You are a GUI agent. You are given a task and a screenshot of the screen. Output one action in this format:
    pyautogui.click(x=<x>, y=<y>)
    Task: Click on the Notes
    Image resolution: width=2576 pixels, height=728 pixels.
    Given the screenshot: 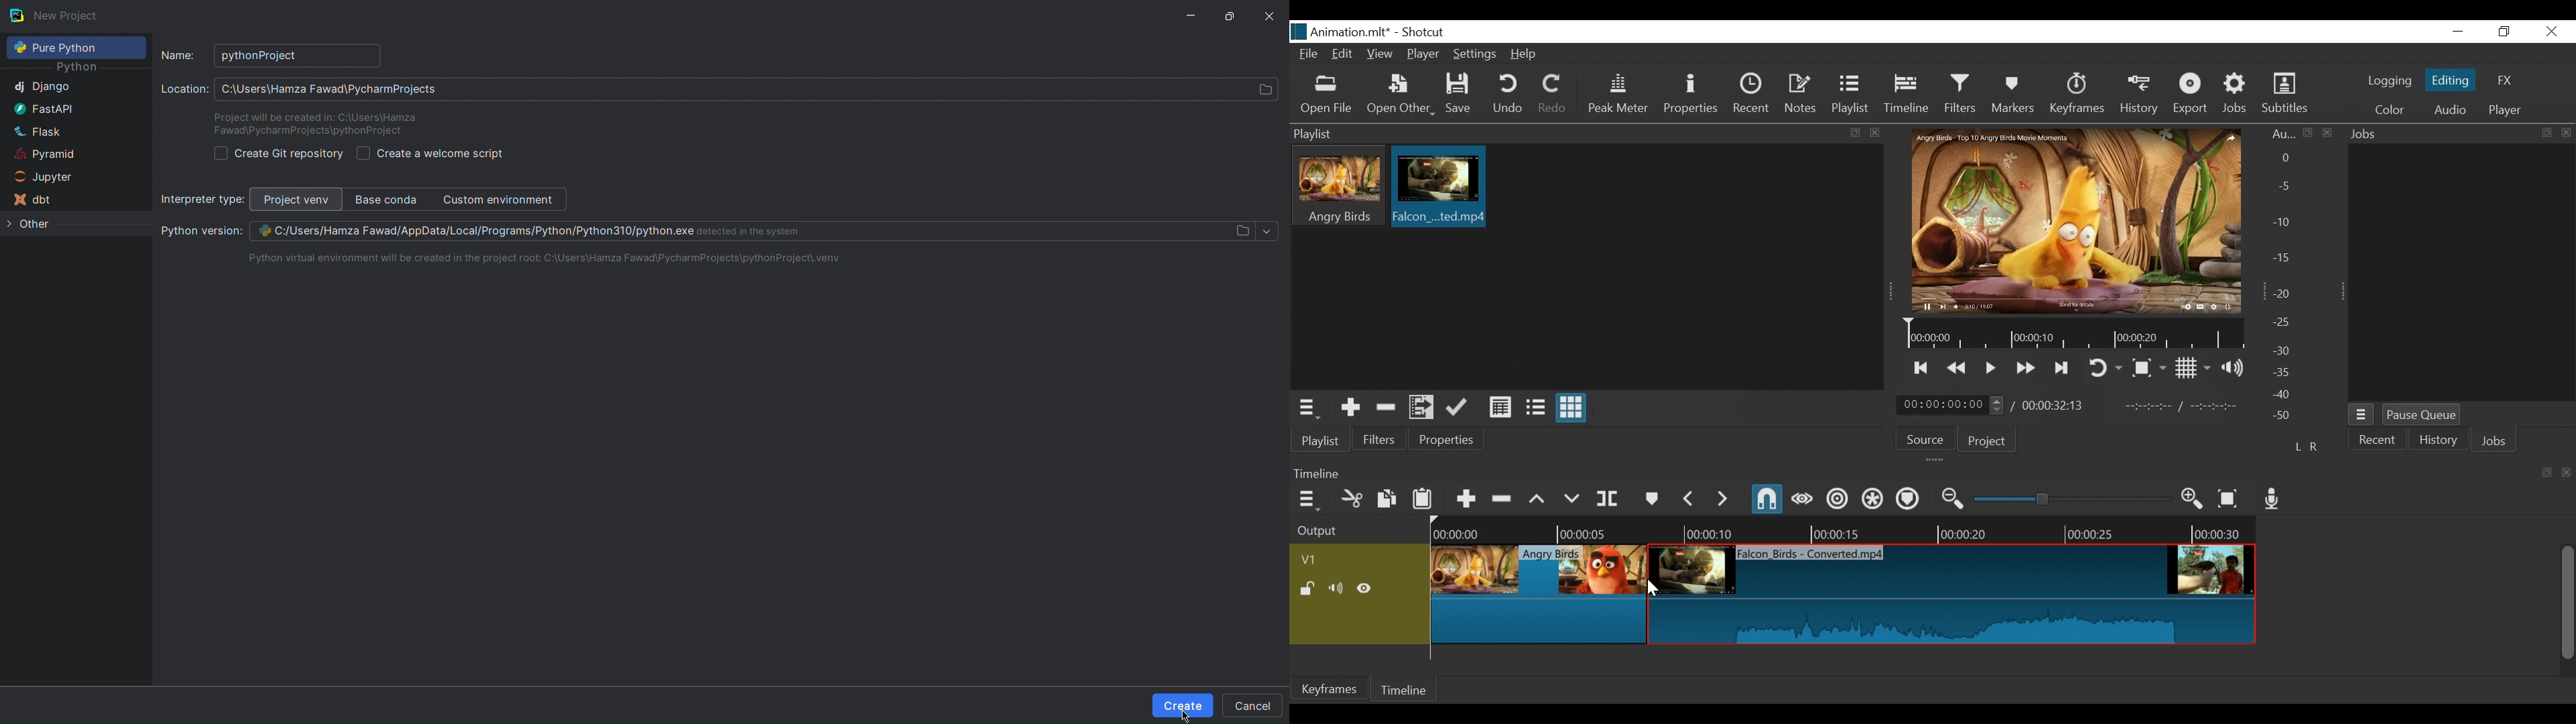 What is the action you would take?
    pyautogui.click(x=1801, y=94)
    